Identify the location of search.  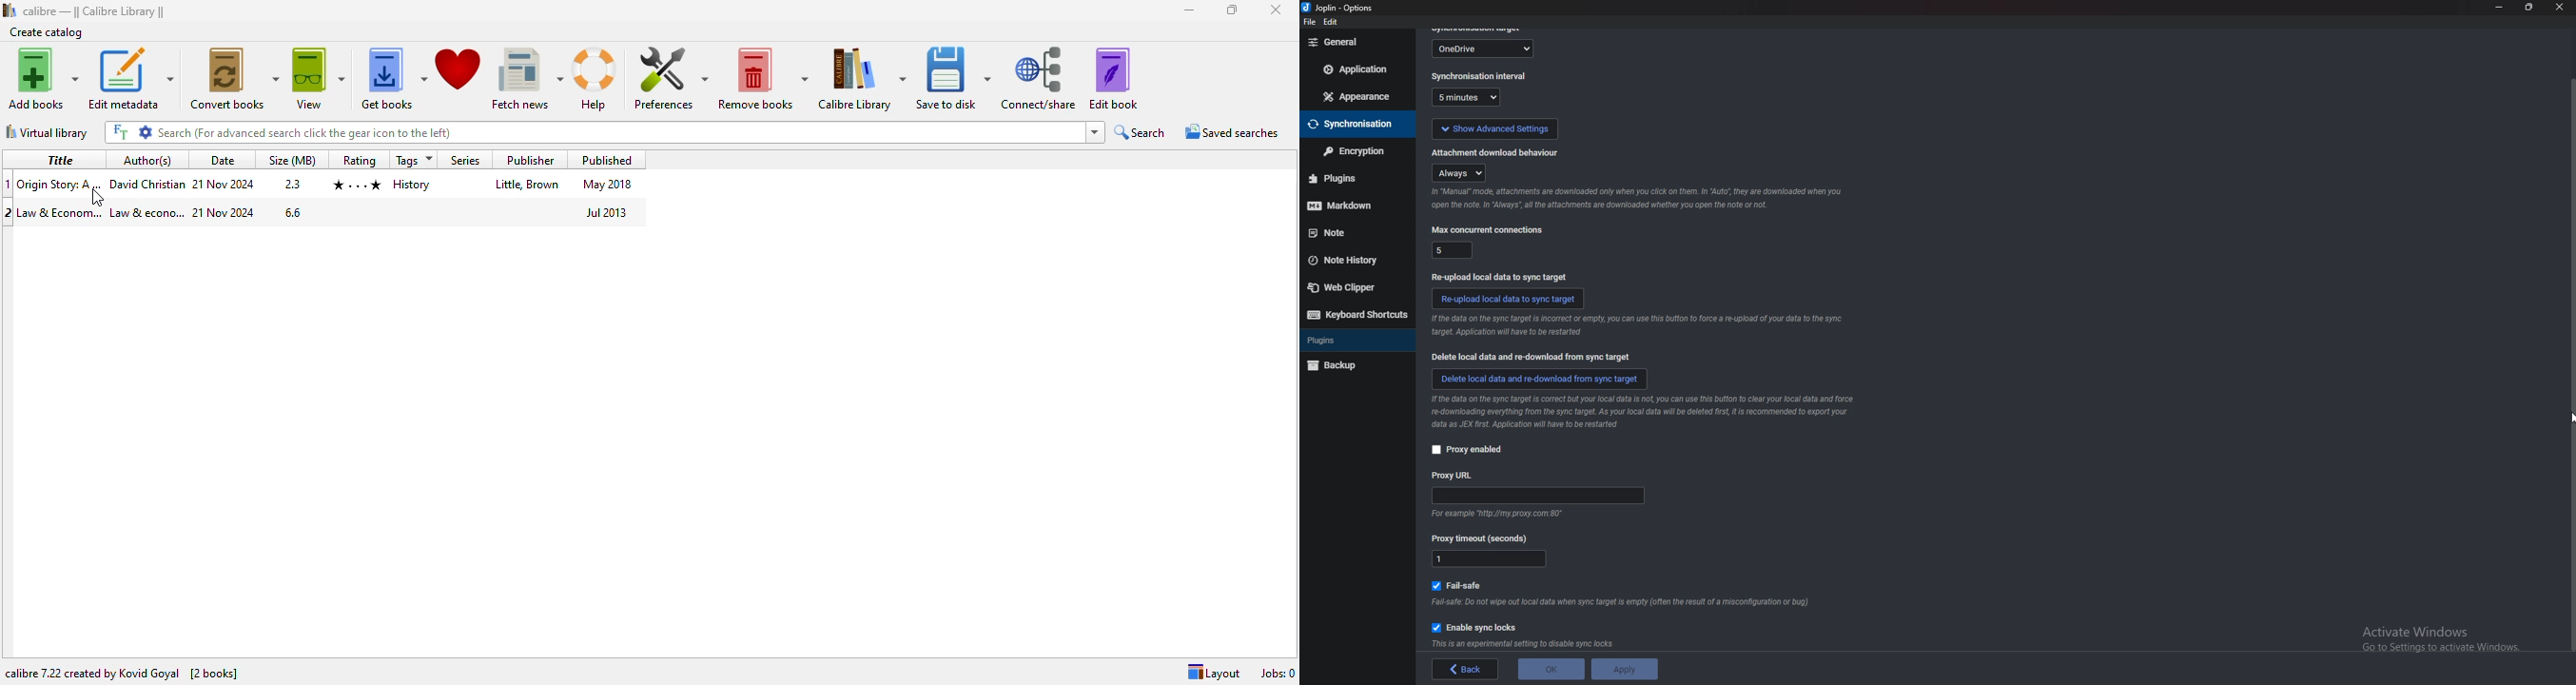
(1142, 132).